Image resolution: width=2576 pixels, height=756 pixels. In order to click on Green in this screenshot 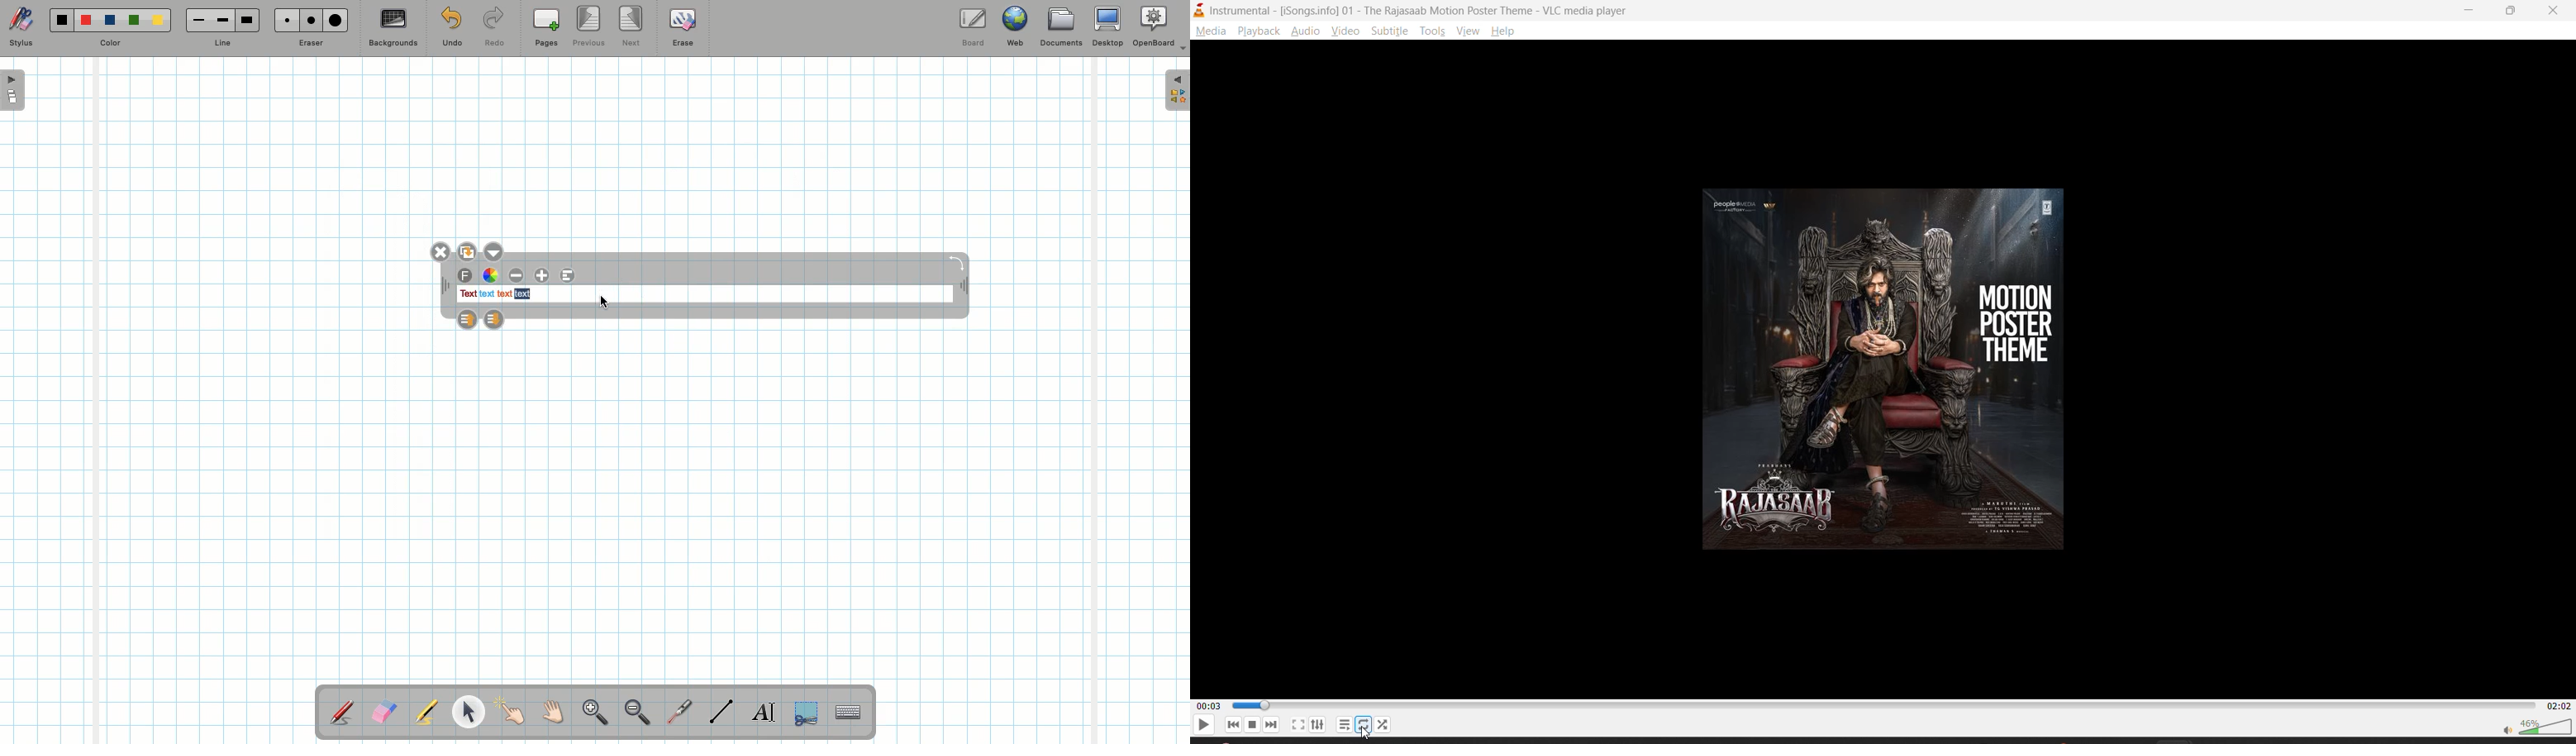, I will do `click(134, 21)`.